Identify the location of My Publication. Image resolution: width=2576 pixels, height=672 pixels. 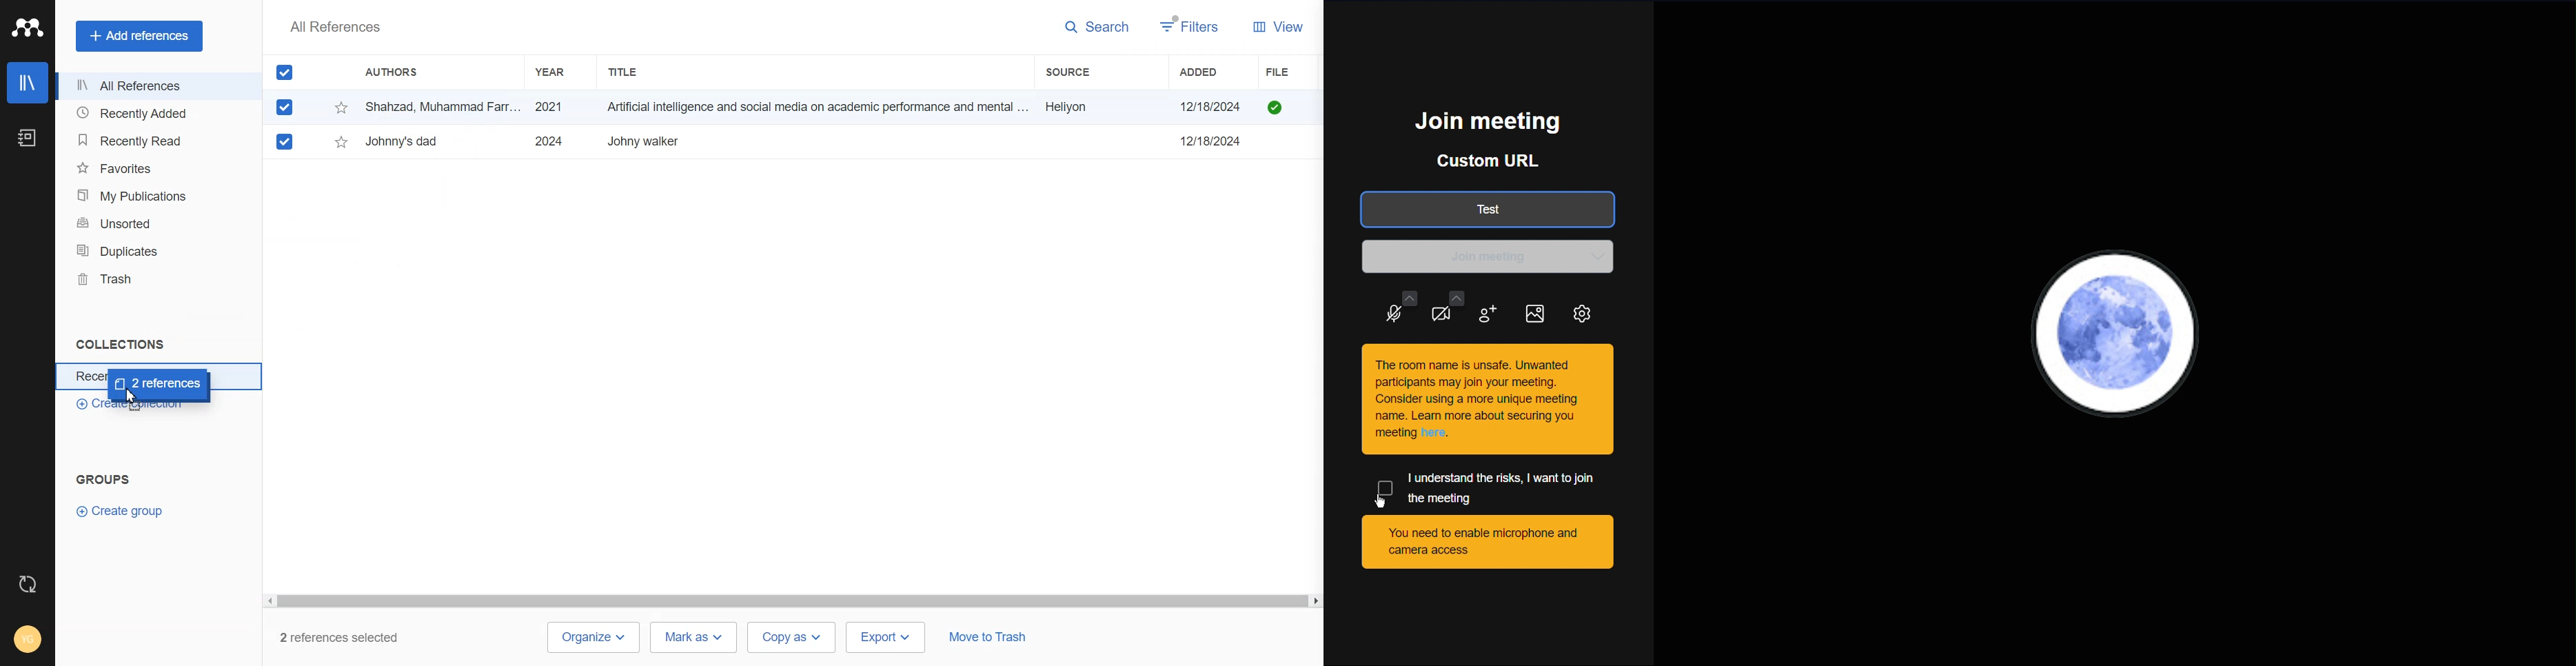
(154, 196).